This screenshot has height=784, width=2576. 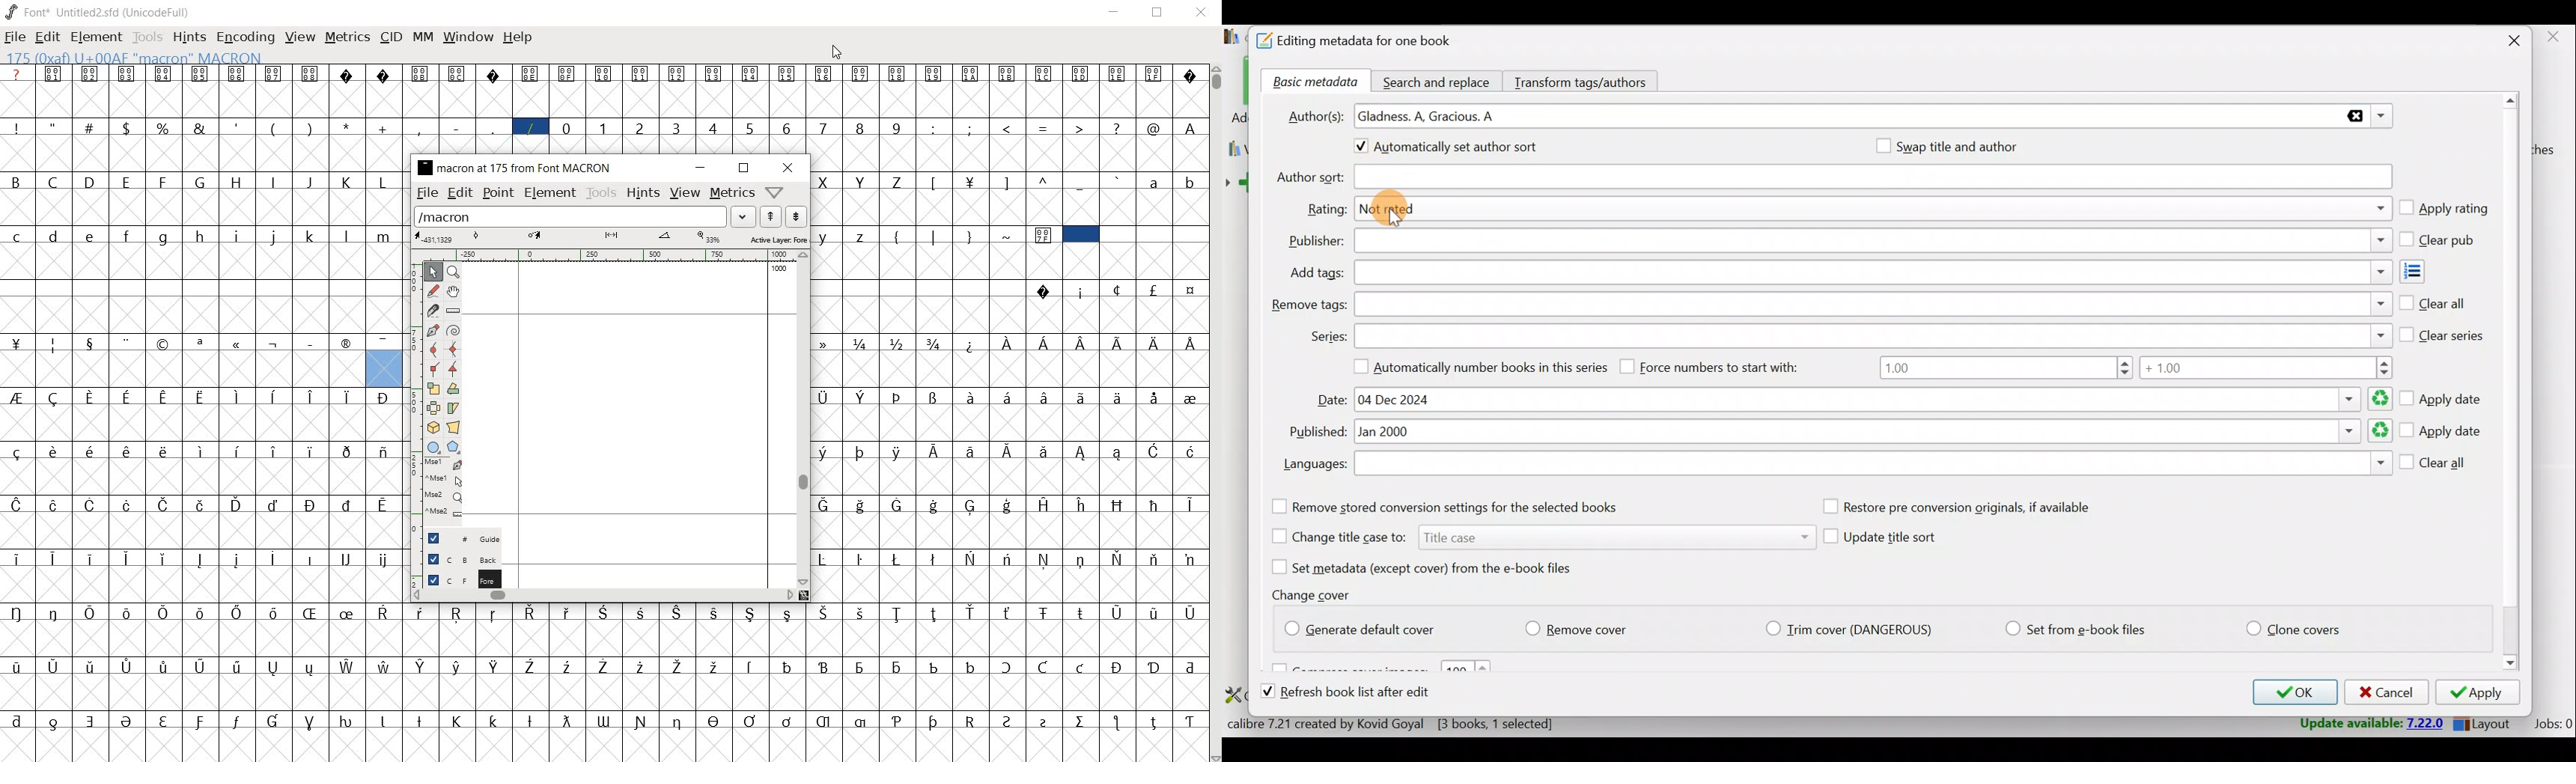 What do you see at coordinates (347, 451) in the screenshot?
I see `Symbol` at bounding box center [347, 451].